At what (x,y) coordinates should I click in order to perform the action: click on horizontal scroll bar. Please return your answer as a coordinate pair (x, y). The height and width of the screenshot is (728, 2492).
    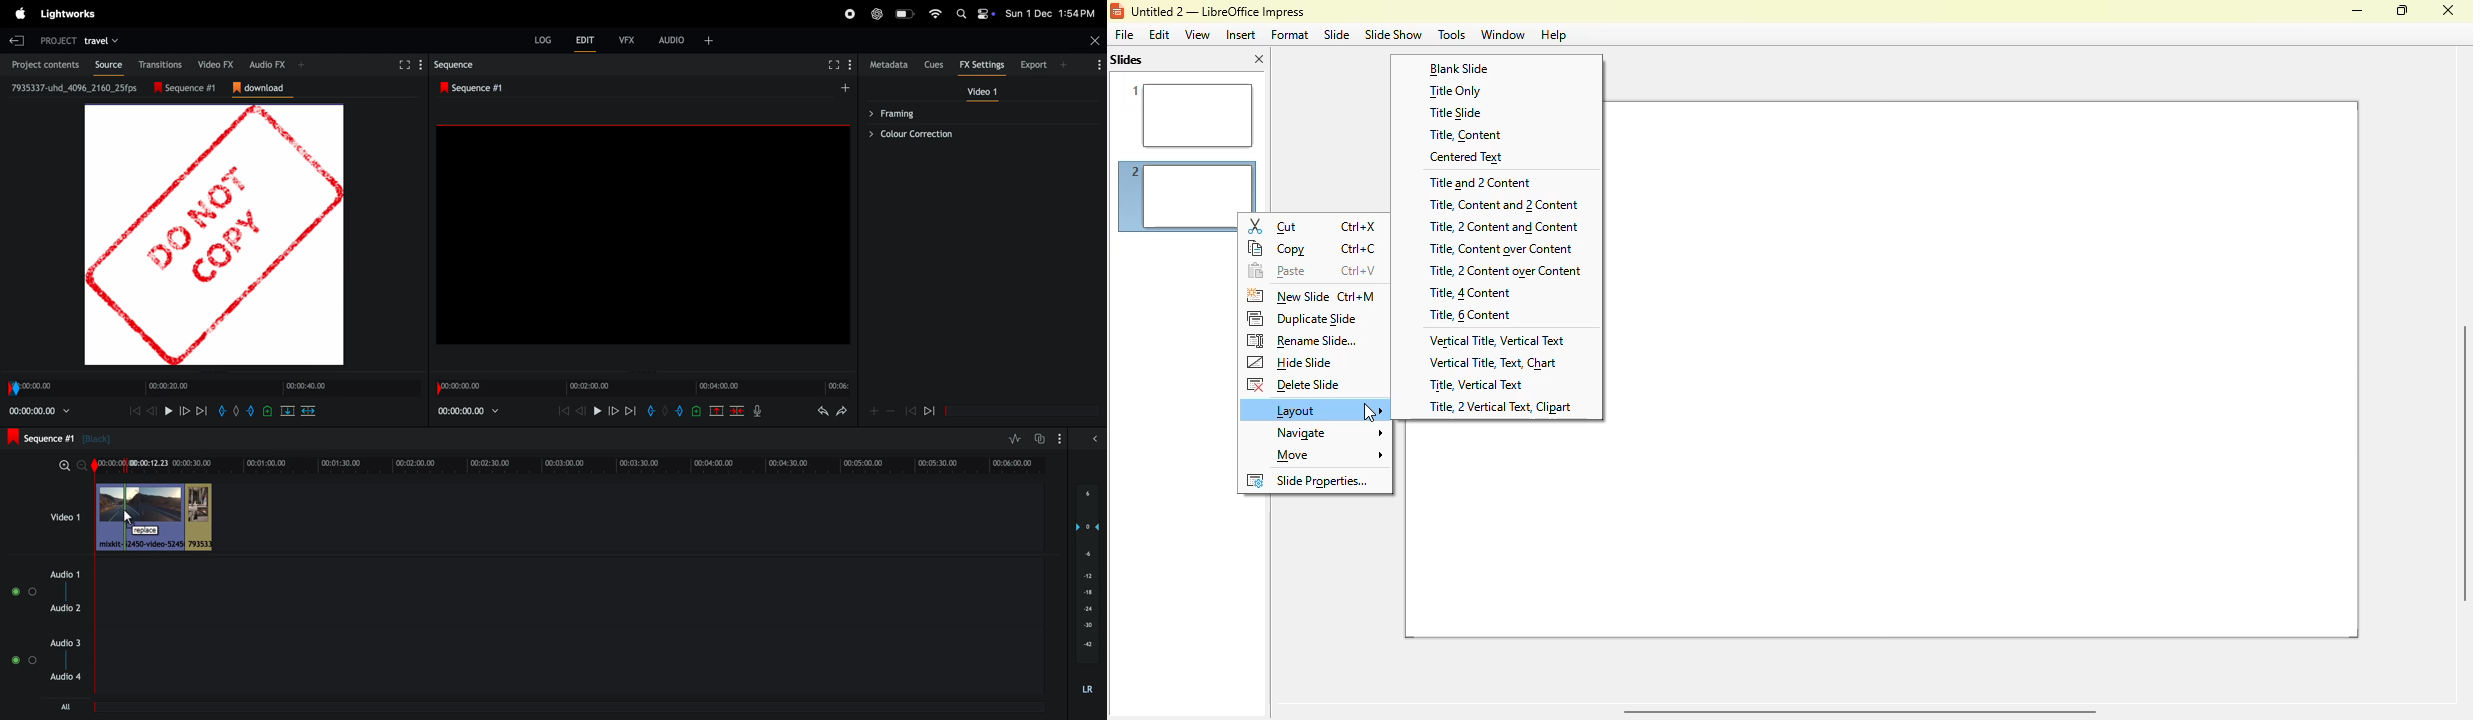
    Looking at the image, I should click on (1857, 712).